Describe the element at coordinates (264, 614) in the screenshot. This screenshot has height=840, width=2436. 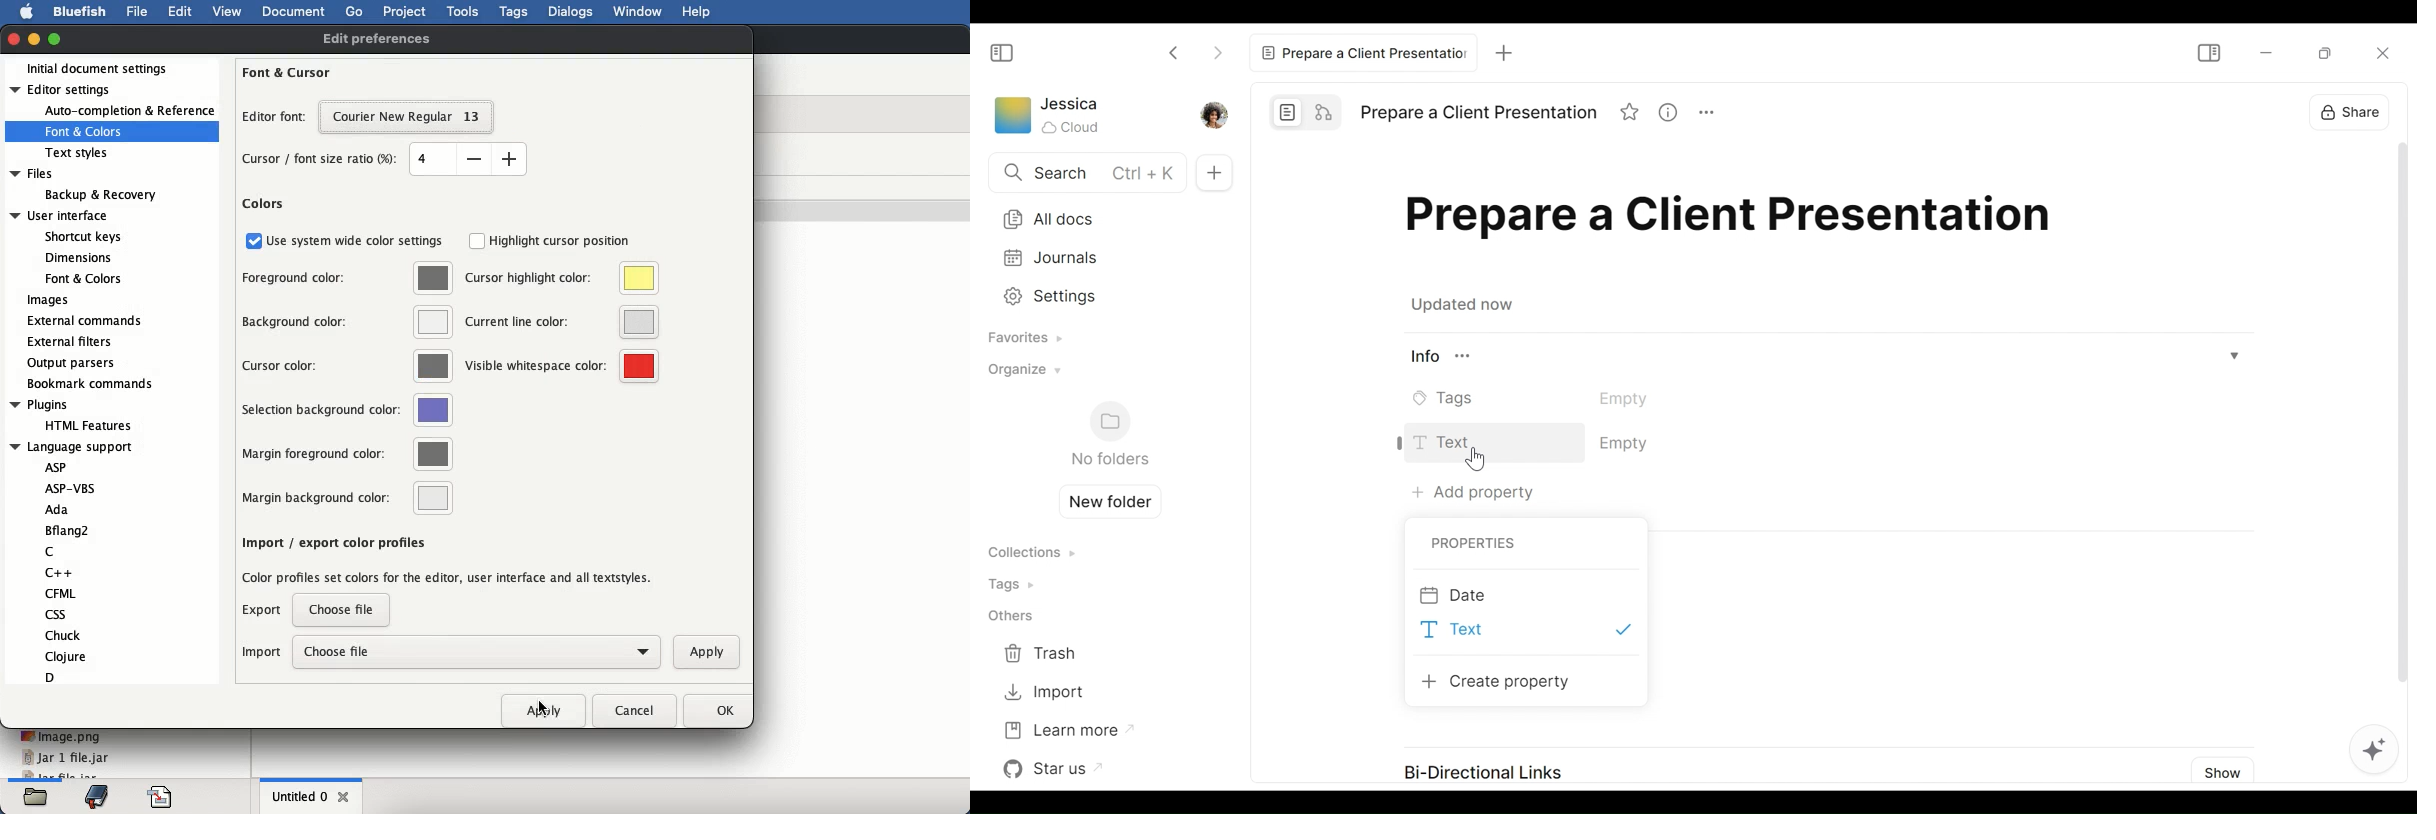
I see `export` at that location.